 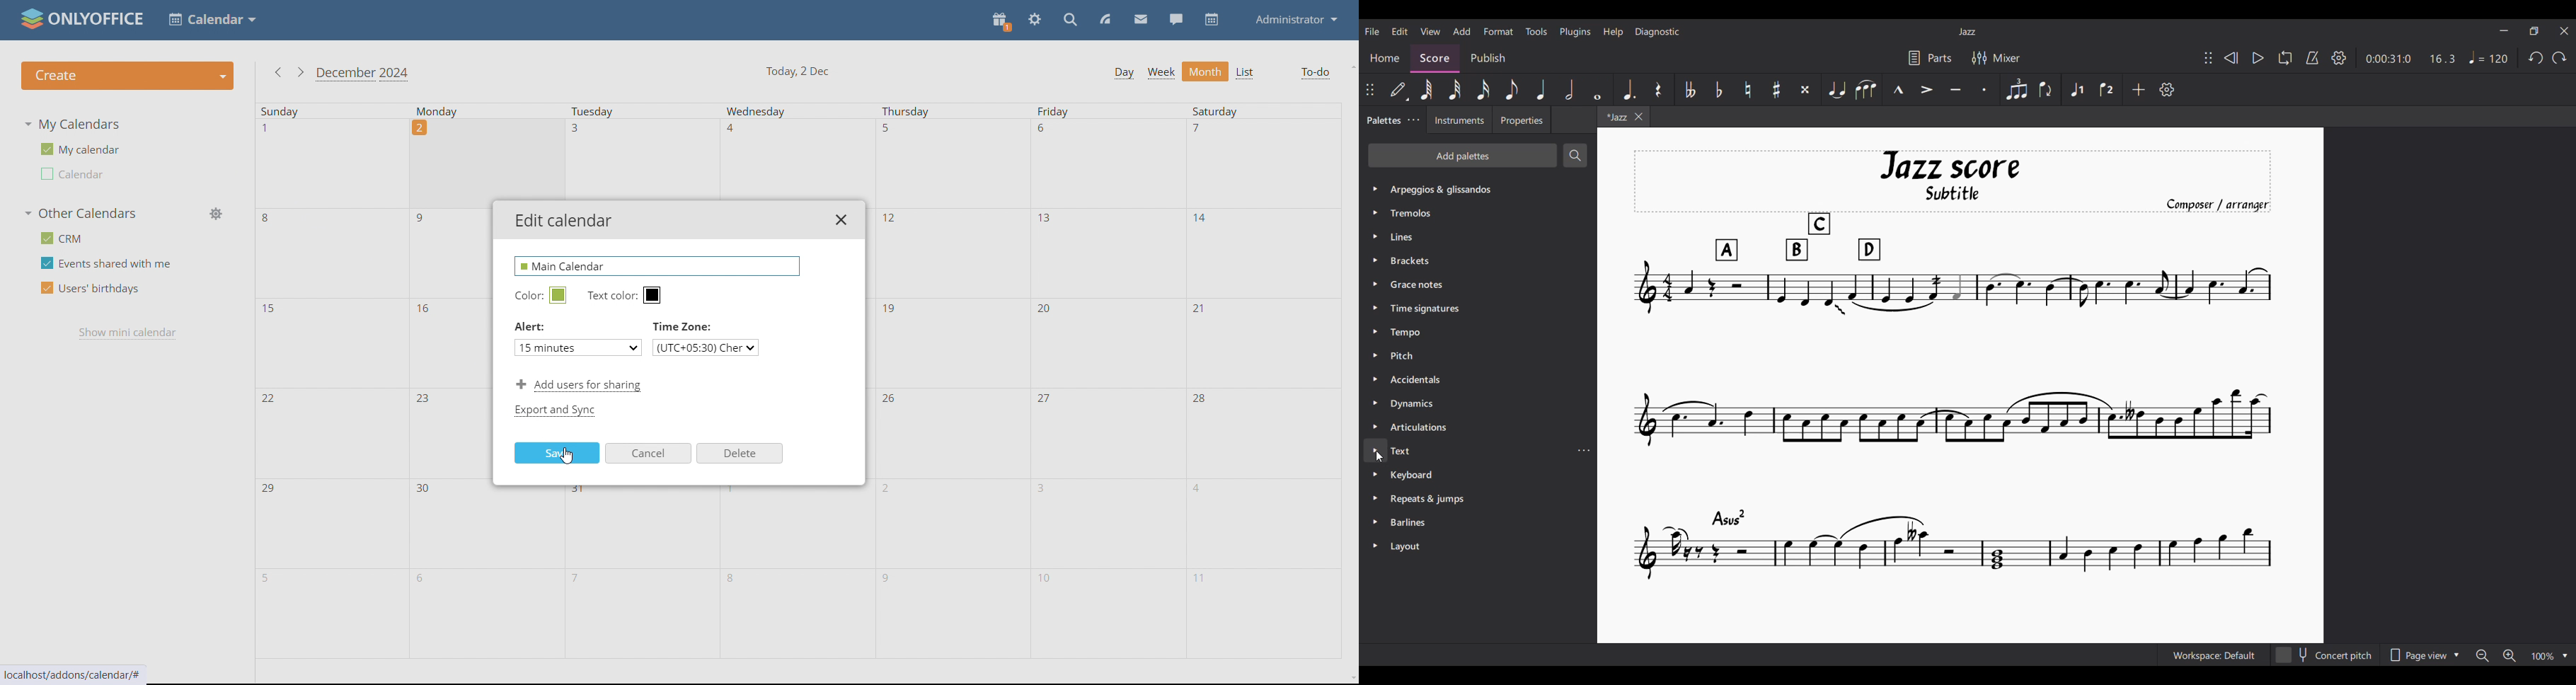 What do you see at coordinates (1069, 21) in the screenshot?
I see `search` at bounding box center [1069, 21].